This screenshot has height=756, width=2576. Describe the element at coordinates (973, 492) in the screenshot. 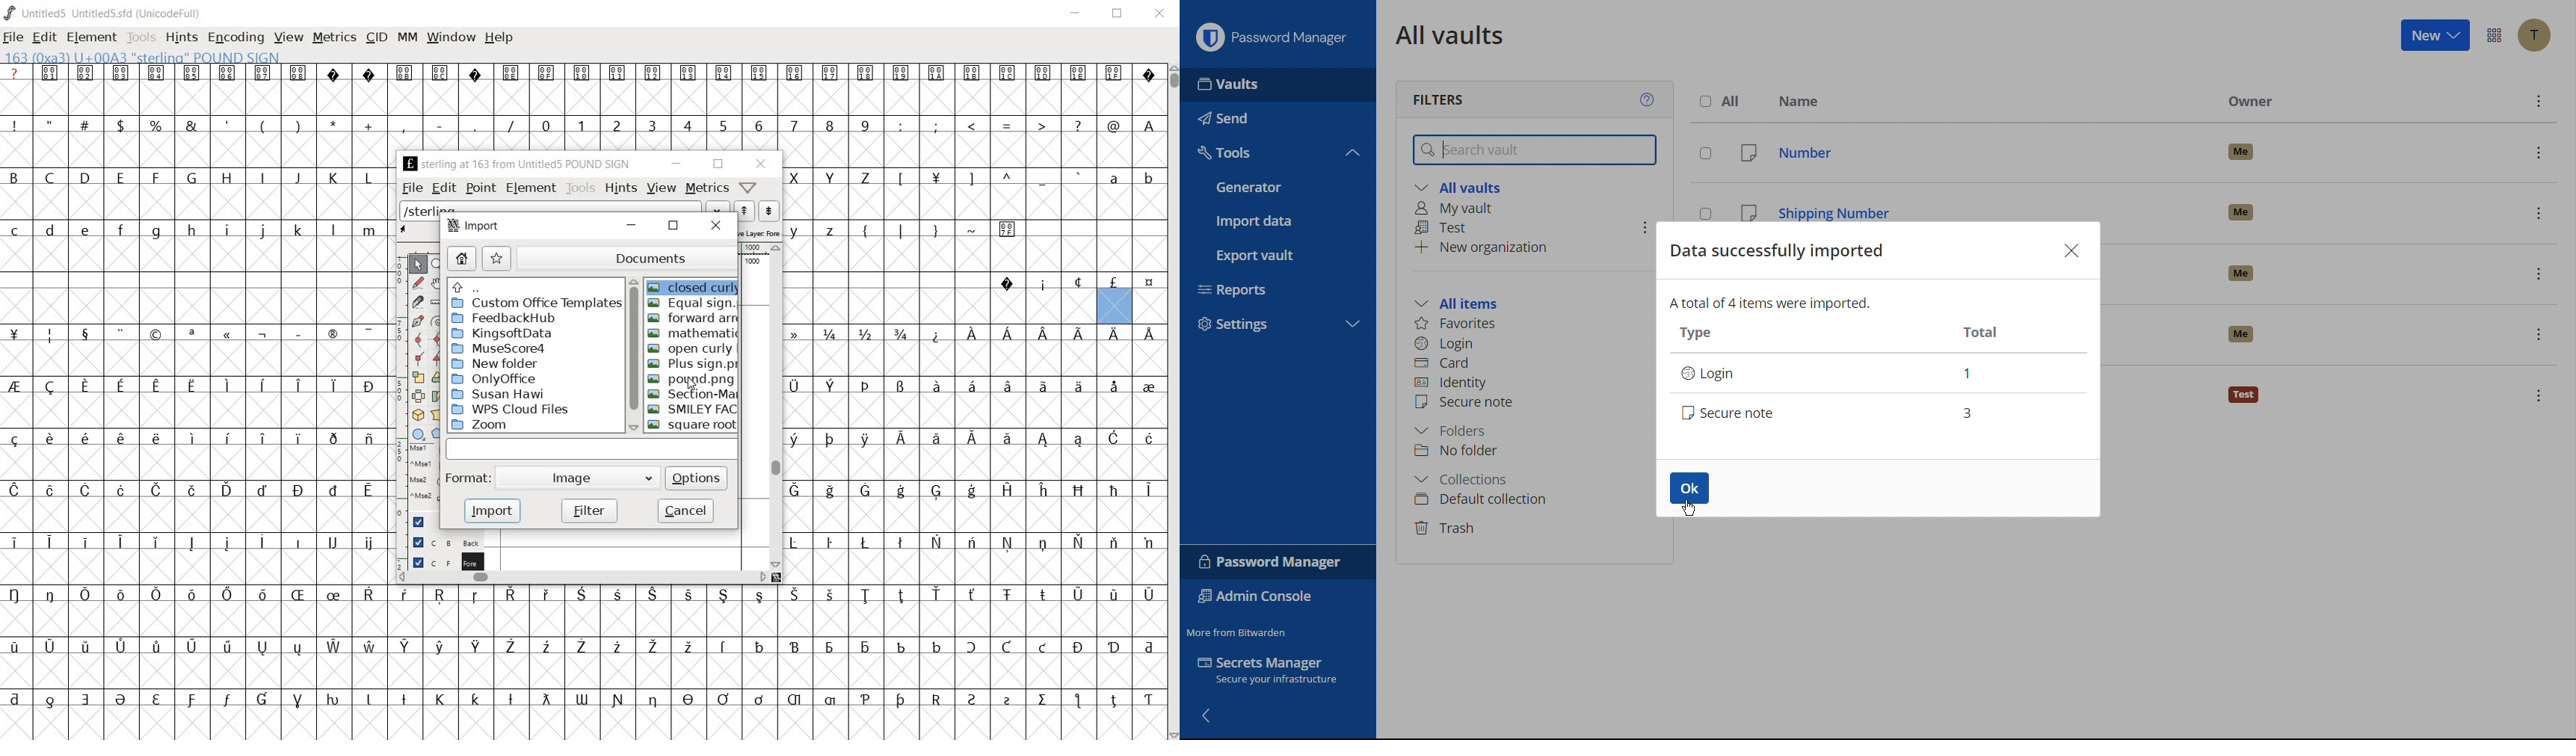

I see `Symbol` at that location.